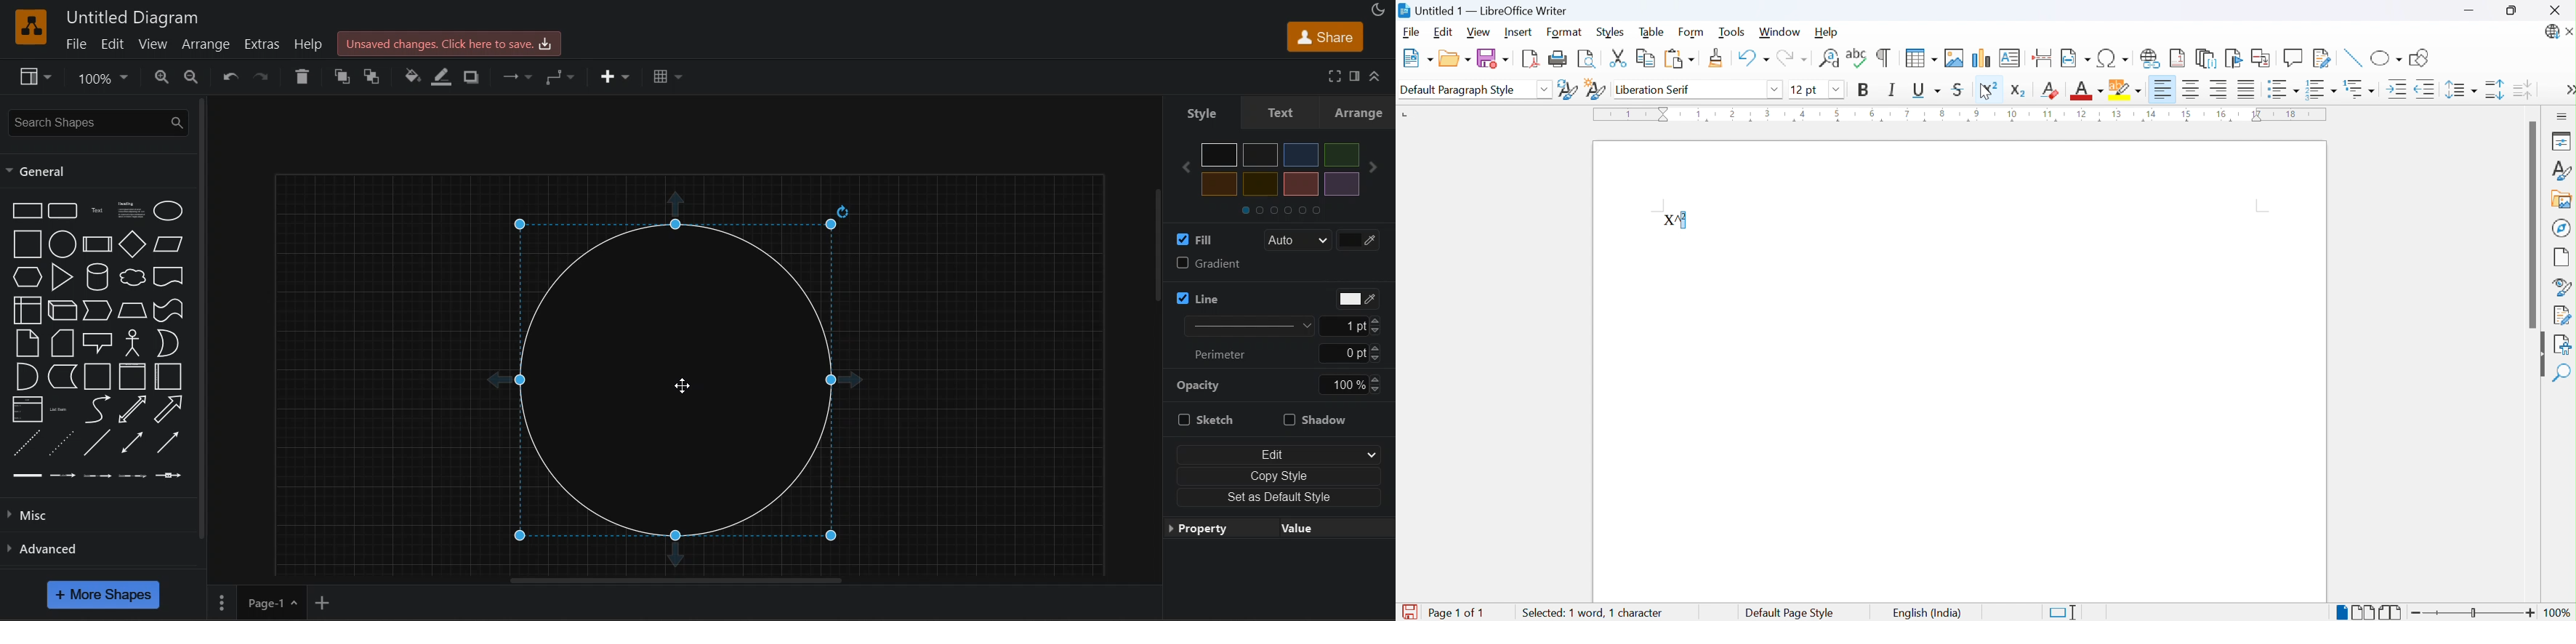  Describe the element at coordinates (517, 76) in the screenshot. I see `connection` at that location.